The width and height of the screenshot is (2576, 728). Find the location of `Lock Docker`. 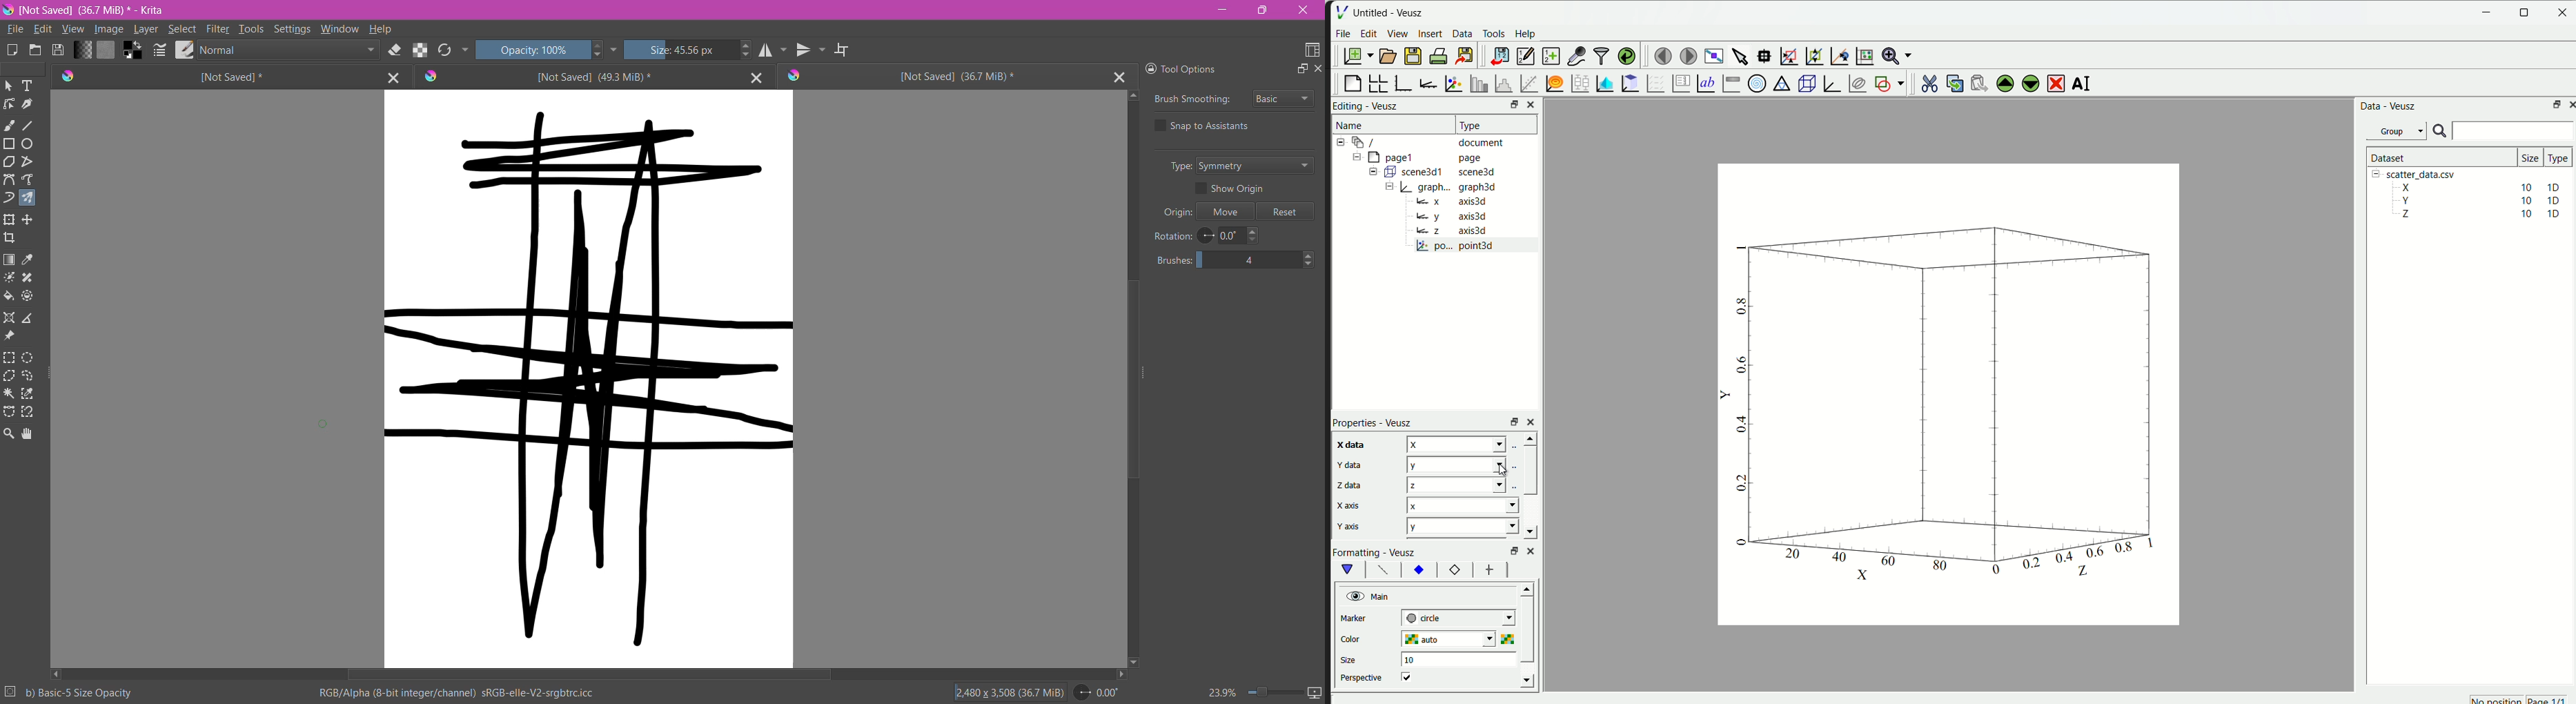

Lock Docker is located at coordinates (1147, 68).